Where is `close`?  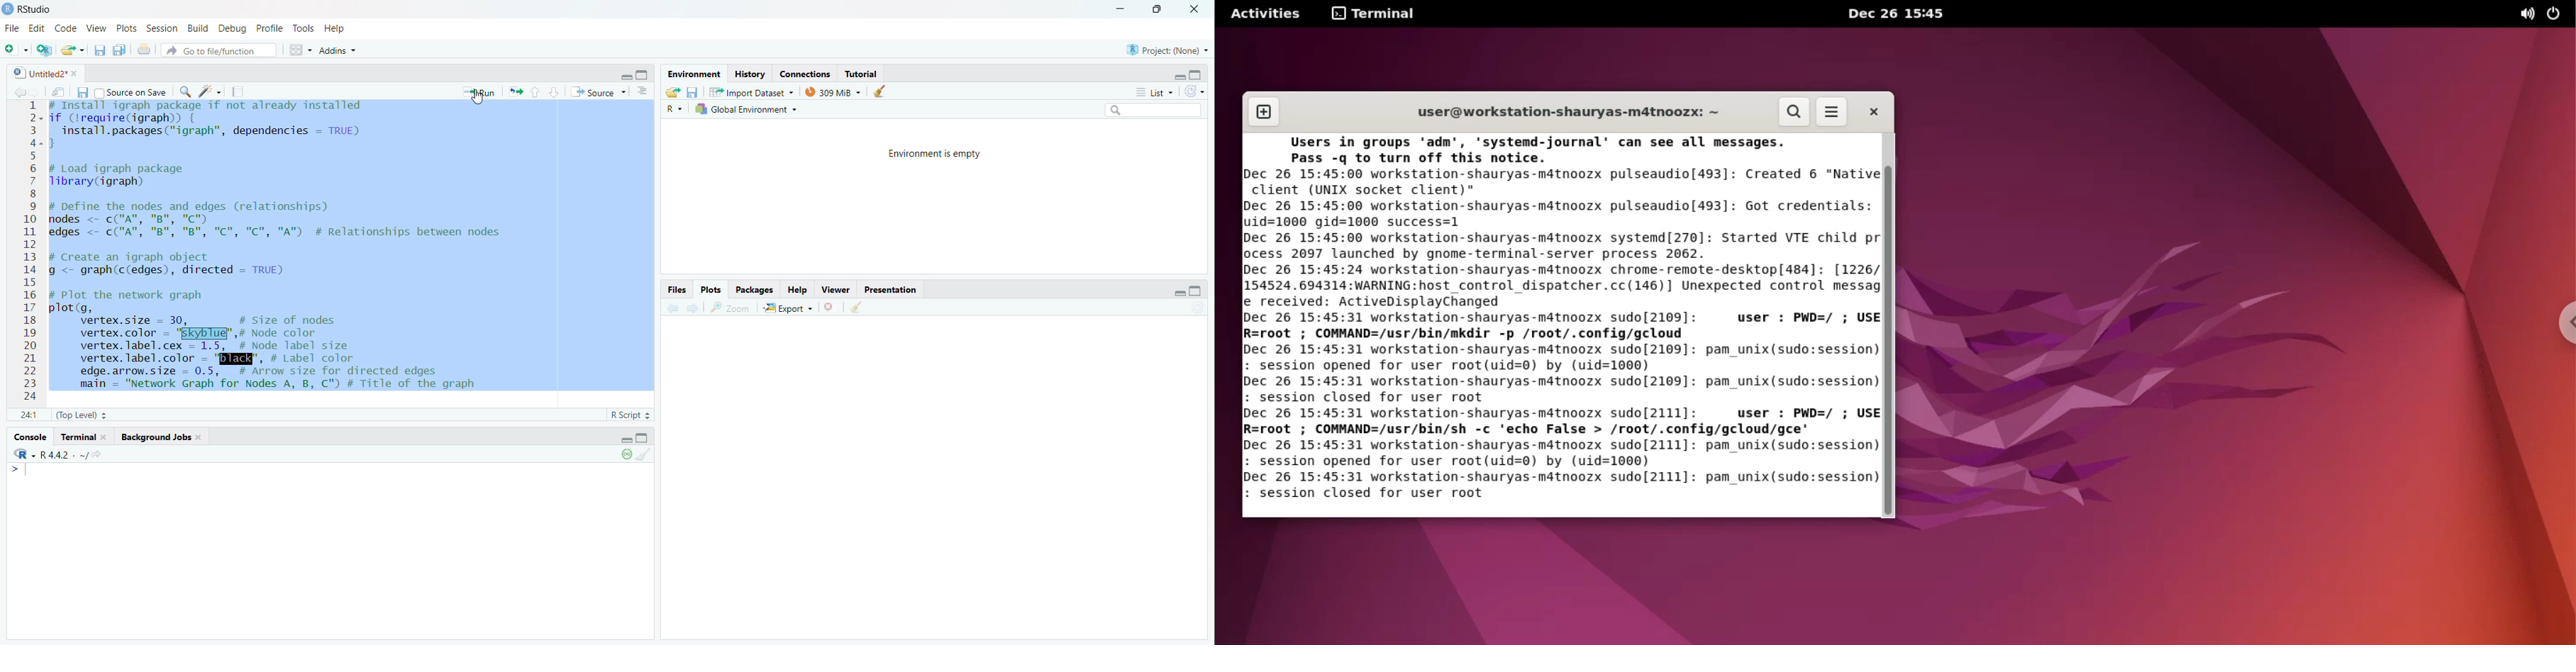 close is located at coordinates (1200, 9).